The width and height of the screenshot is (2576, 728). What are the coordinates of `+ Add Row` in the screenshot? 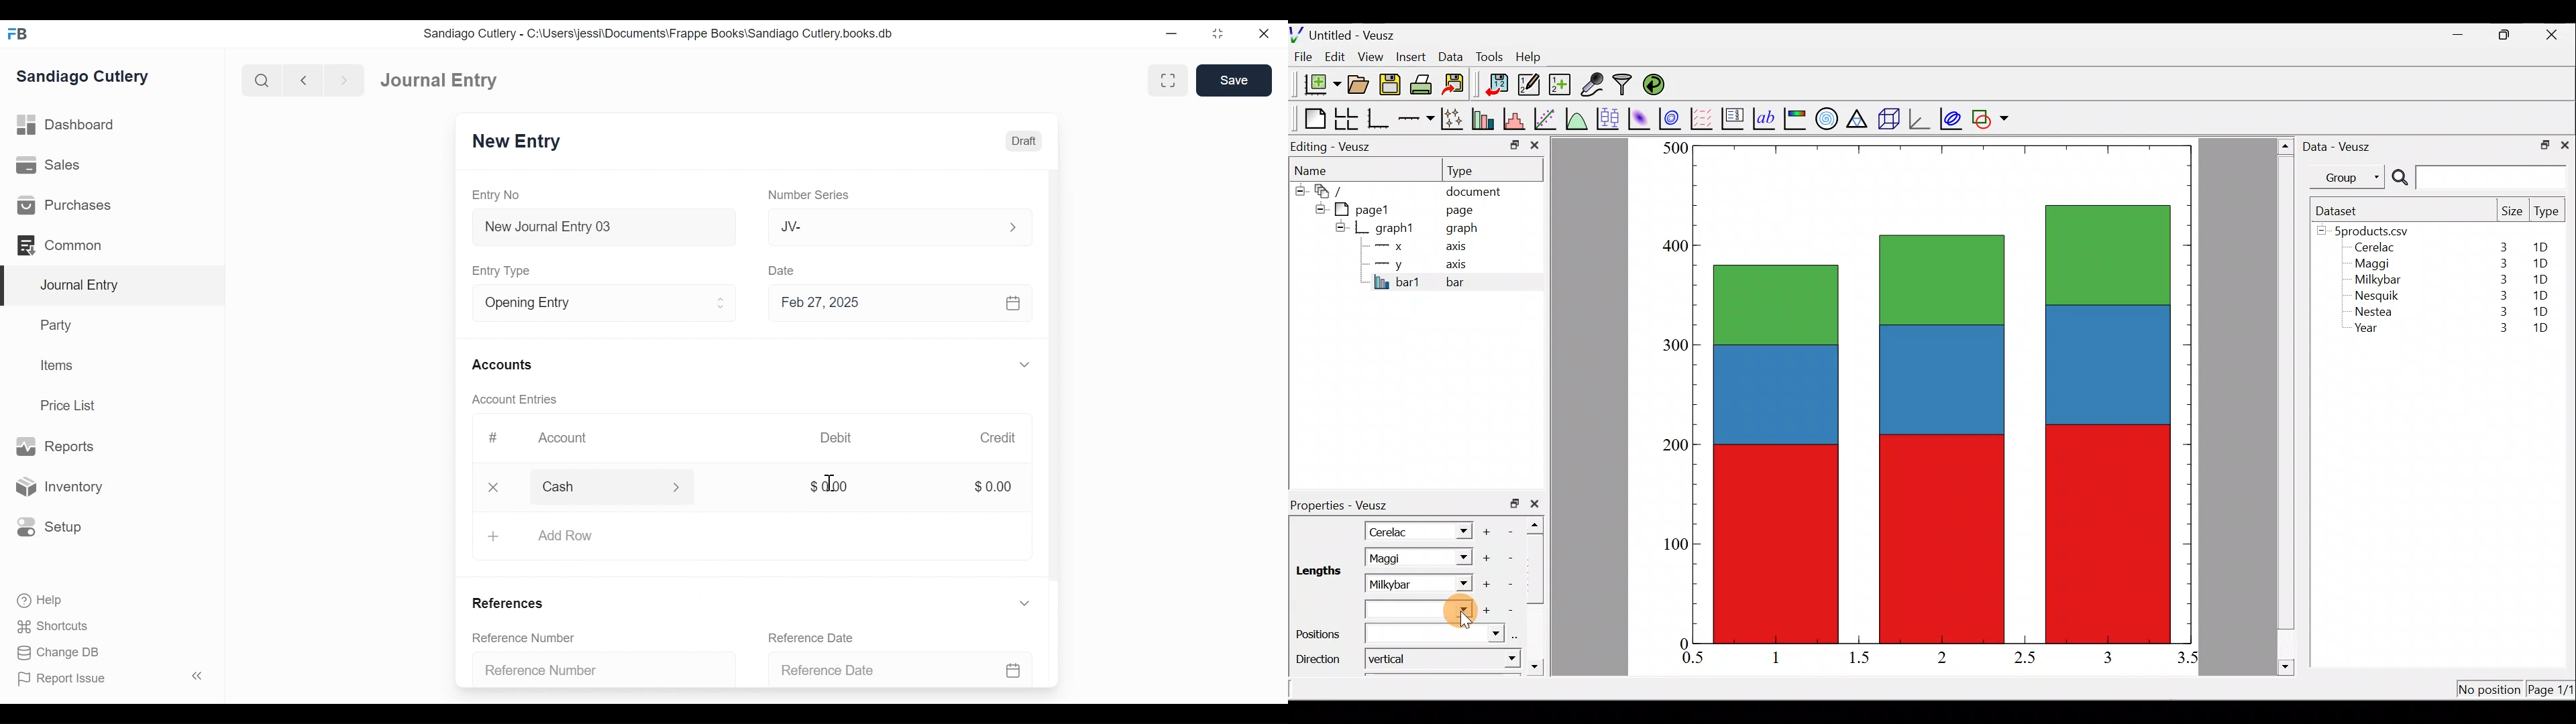 It's located at (544, 537).